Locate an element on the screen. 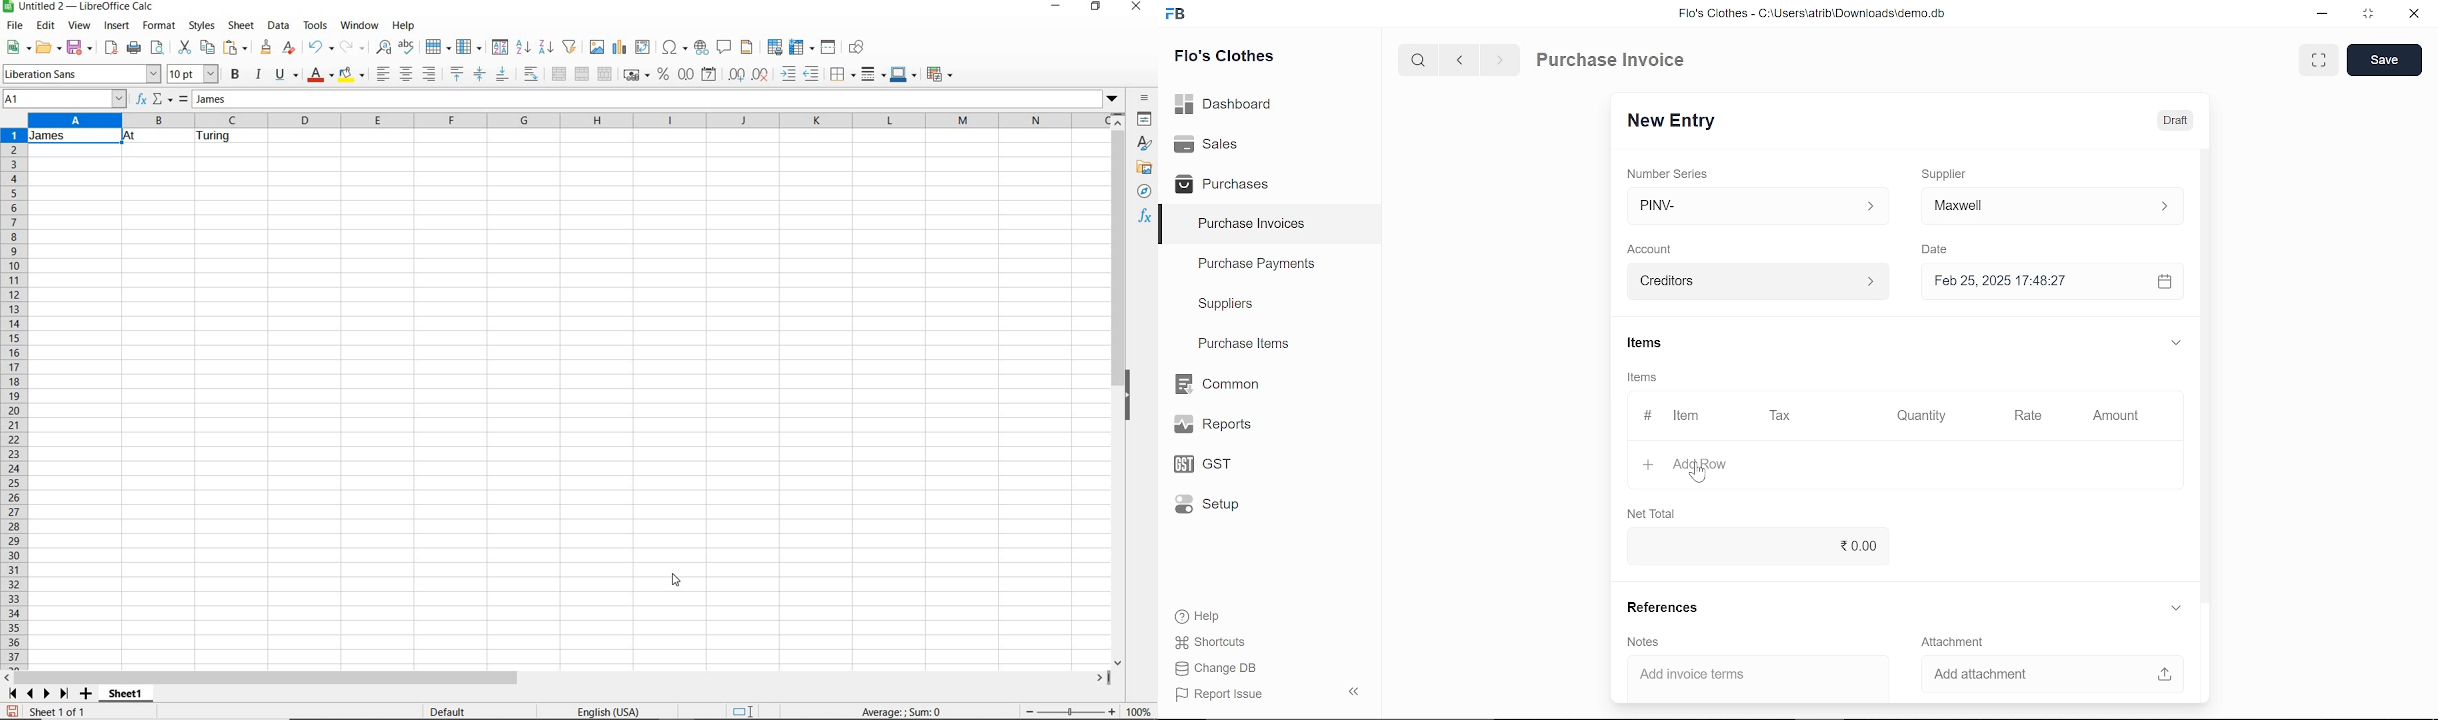 The width and height of the screenshot is (2464, 728). file is located at coordinates (13, 26).